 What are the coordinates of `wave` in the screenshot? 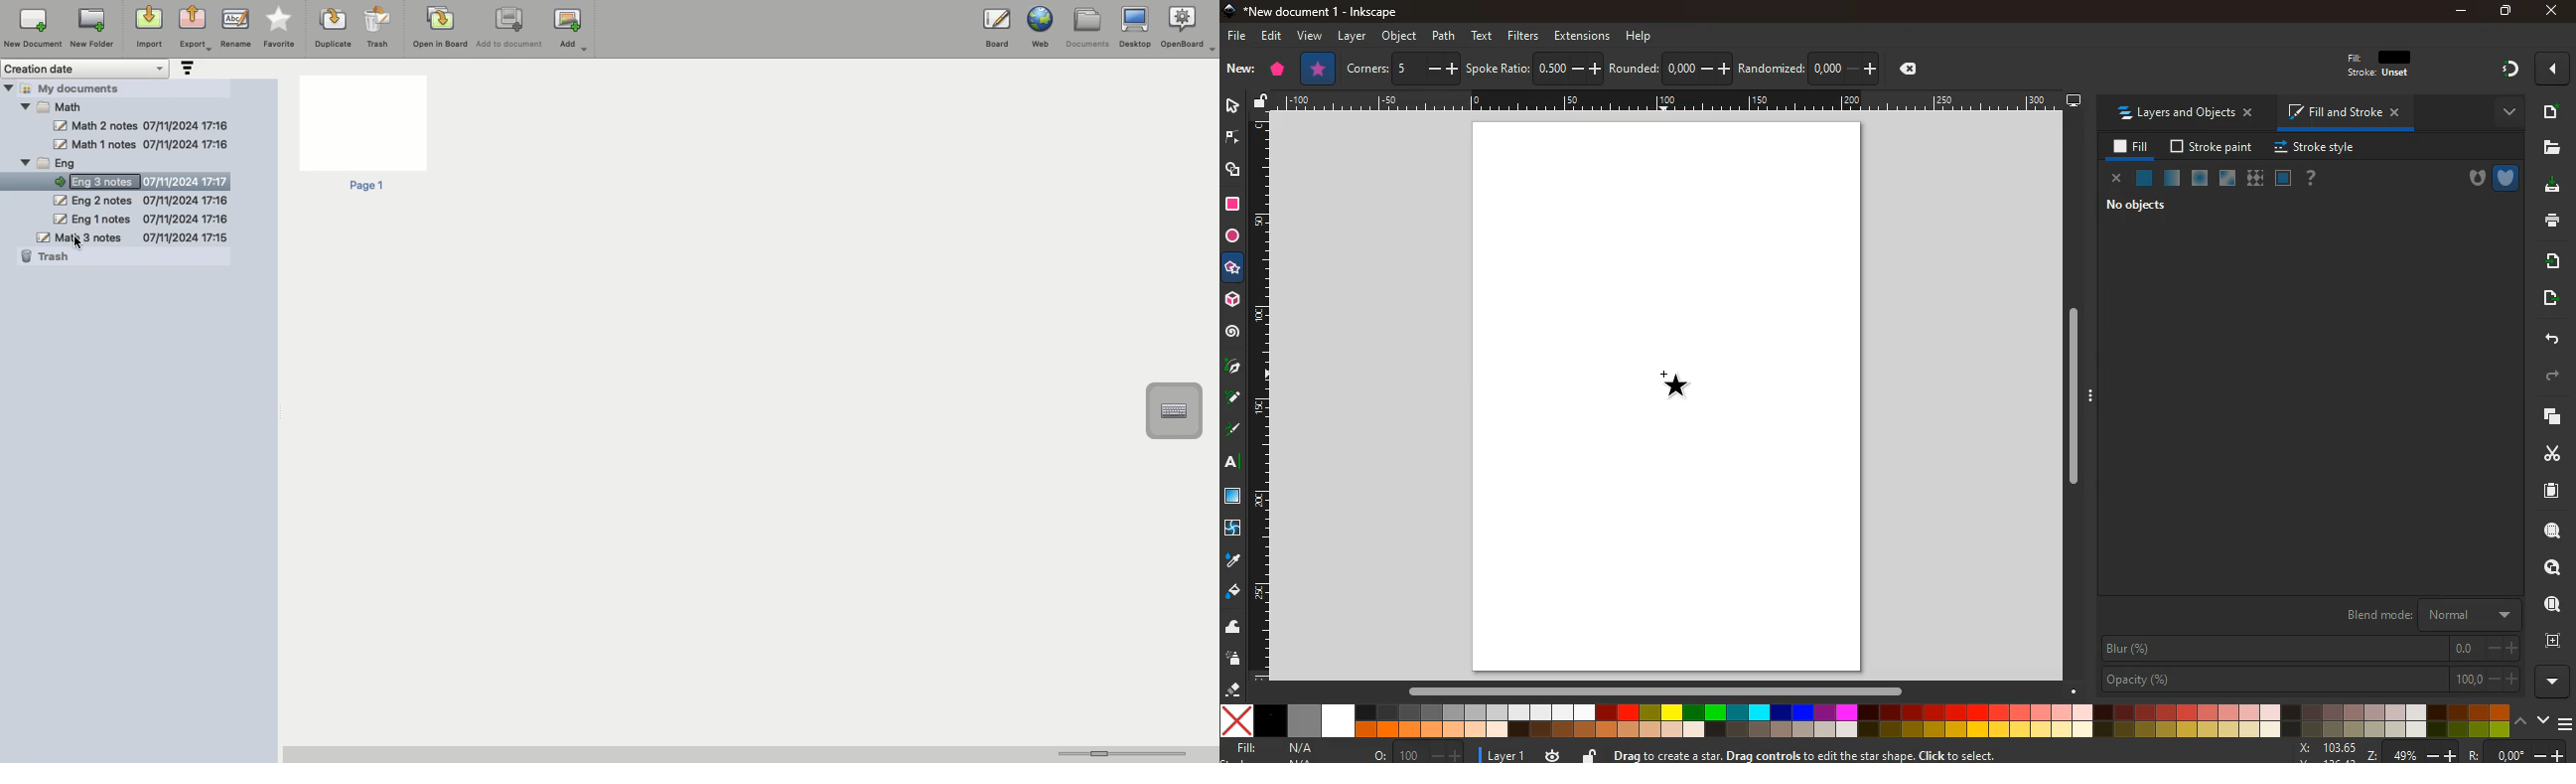 It's located at (1234, 629).